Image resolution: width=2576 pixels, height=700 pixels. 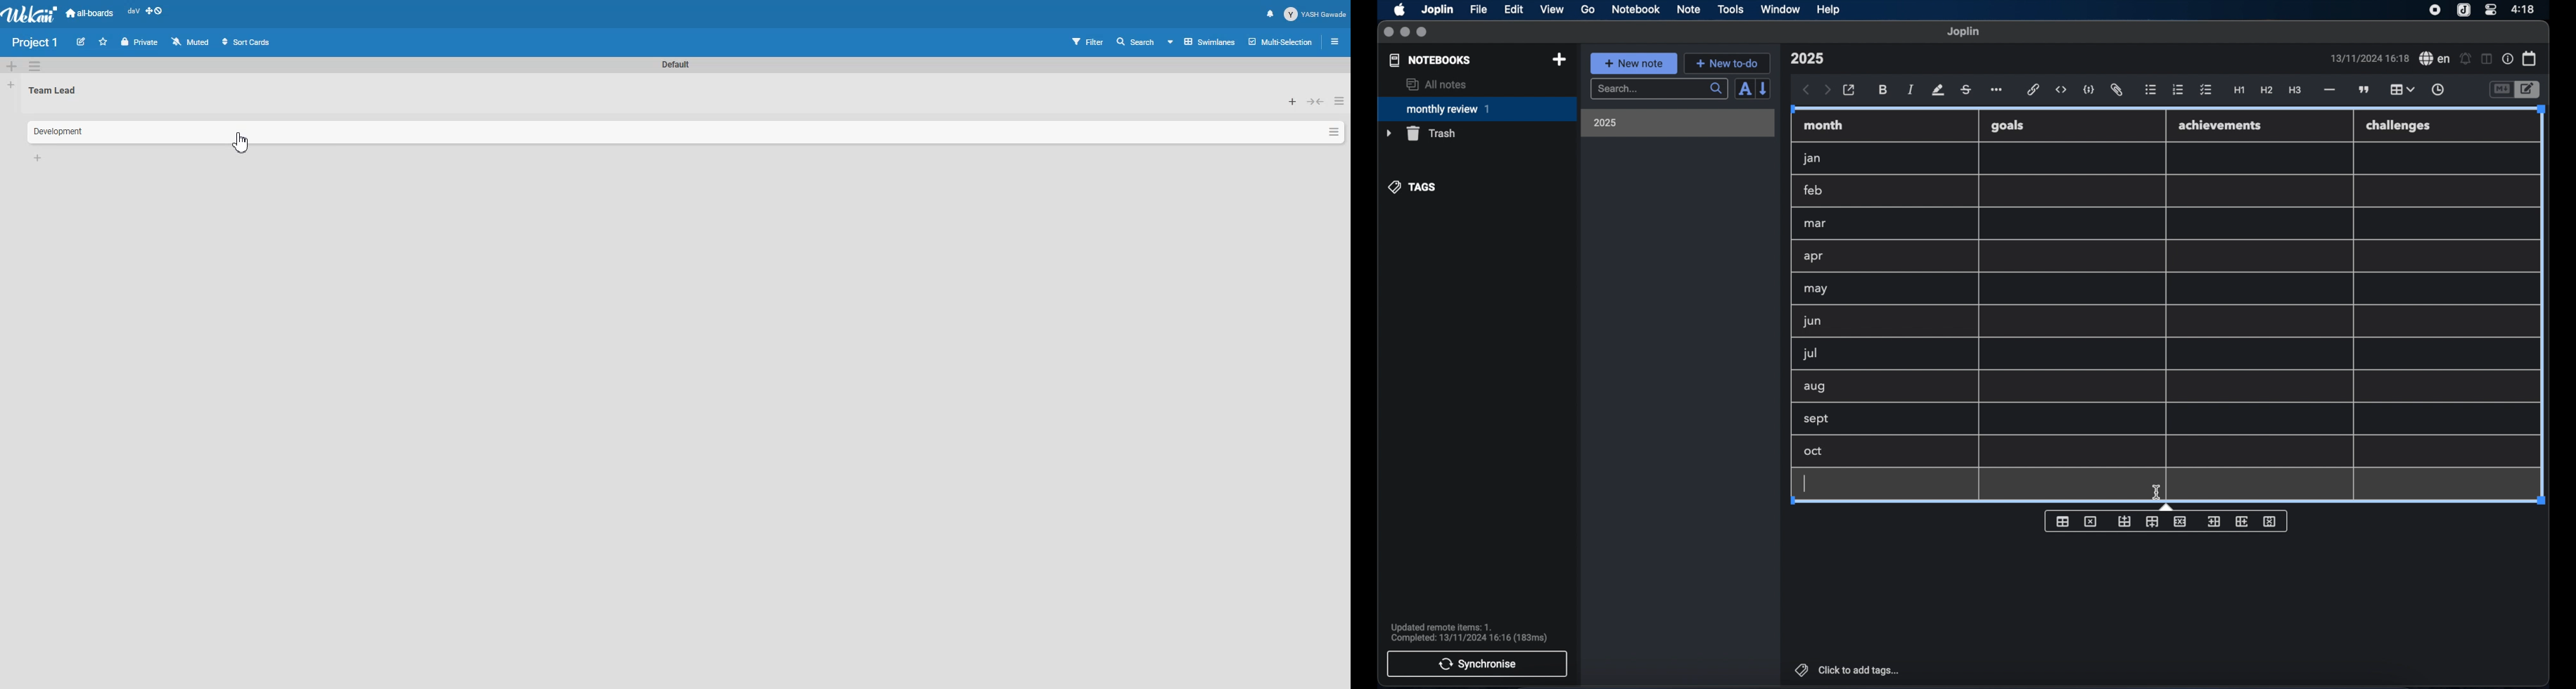 What do you see at coordinates (1814, 190) in the screenshot?
I see `feb` at bounding box center [1814, 190].